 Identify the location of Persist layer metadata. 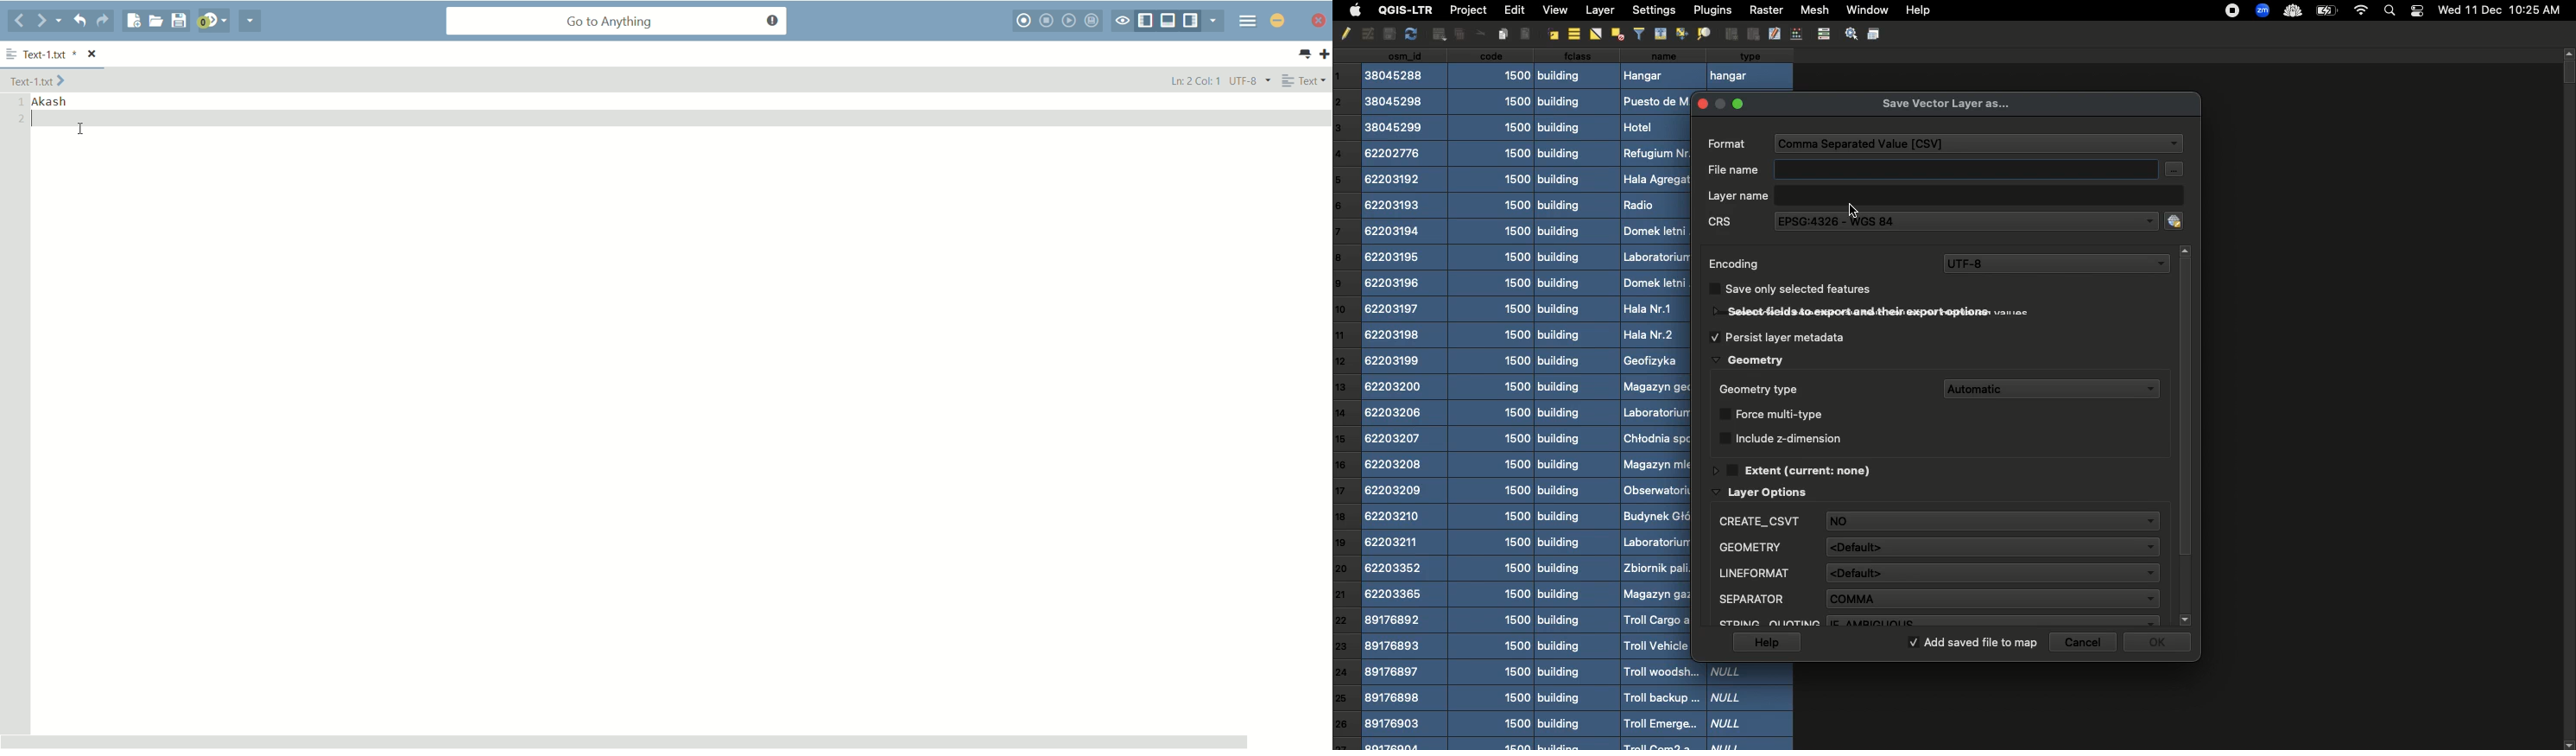
(1784, 334).